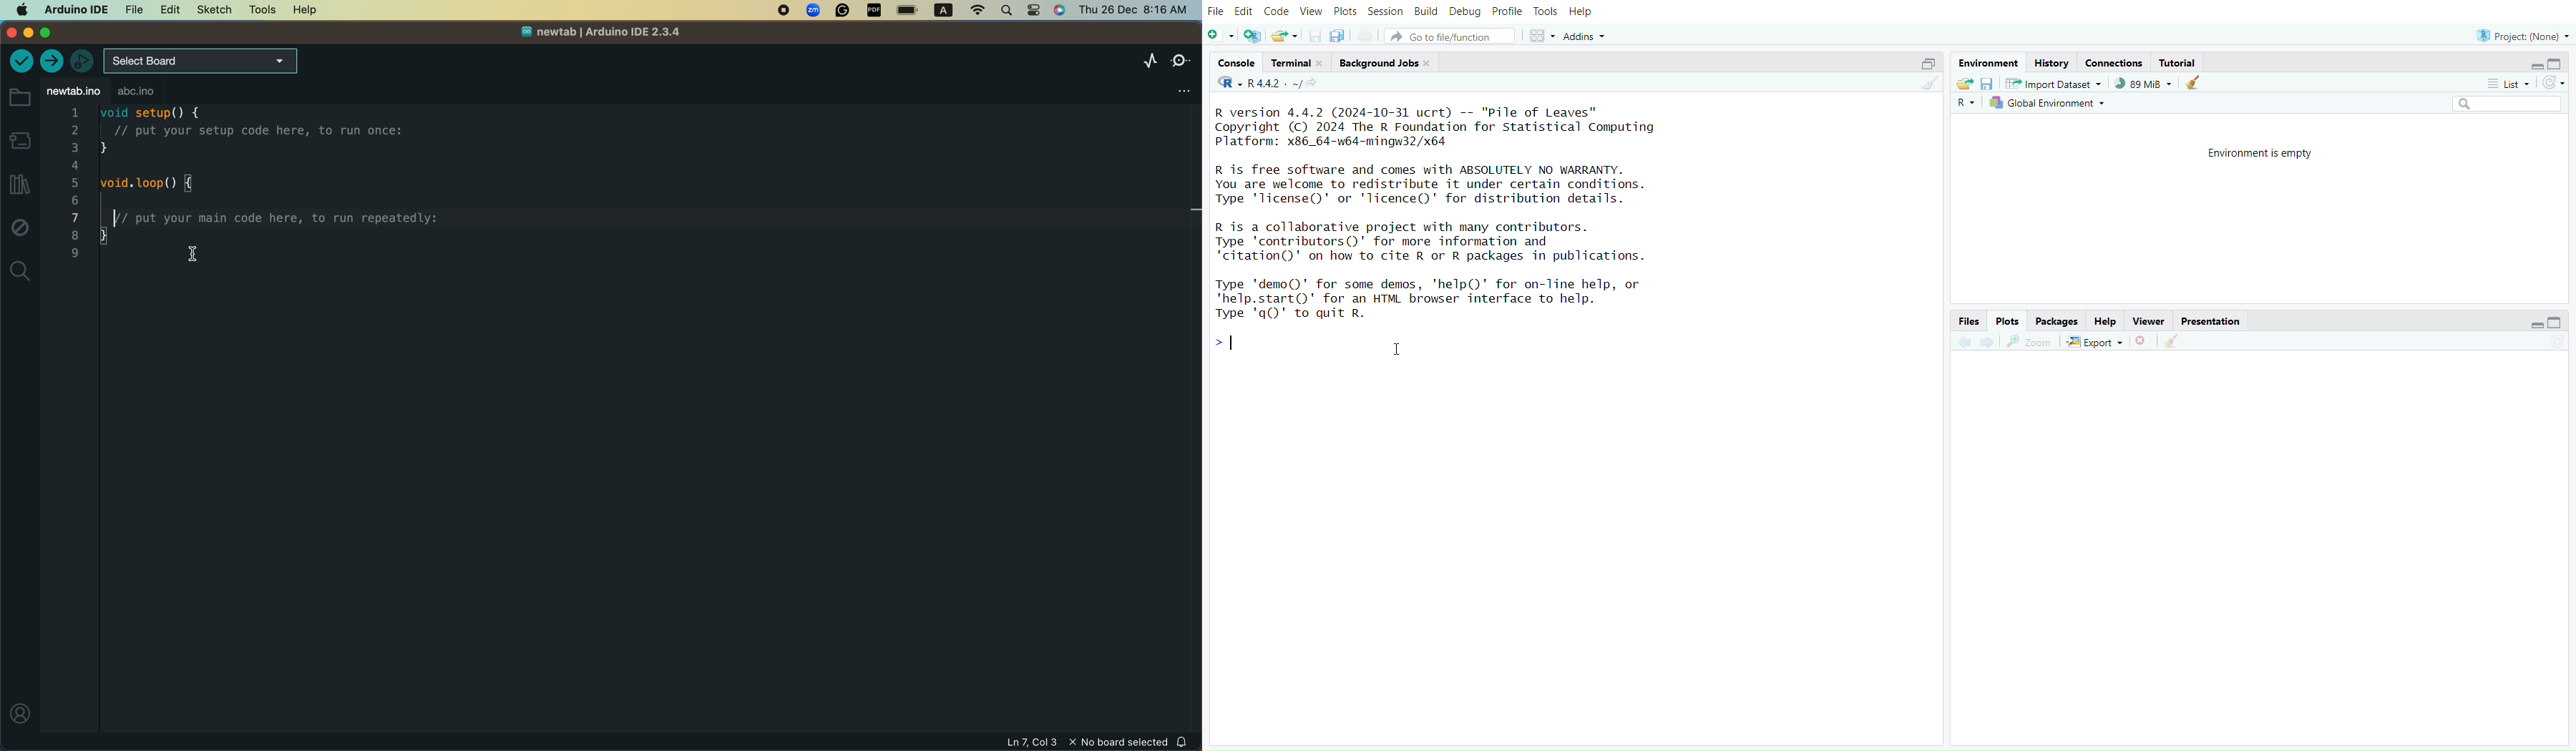  What do you see at coordinates (1989, 85) in the screenshot?
I see `Save workspace as` at bounding box center [1989, 85].